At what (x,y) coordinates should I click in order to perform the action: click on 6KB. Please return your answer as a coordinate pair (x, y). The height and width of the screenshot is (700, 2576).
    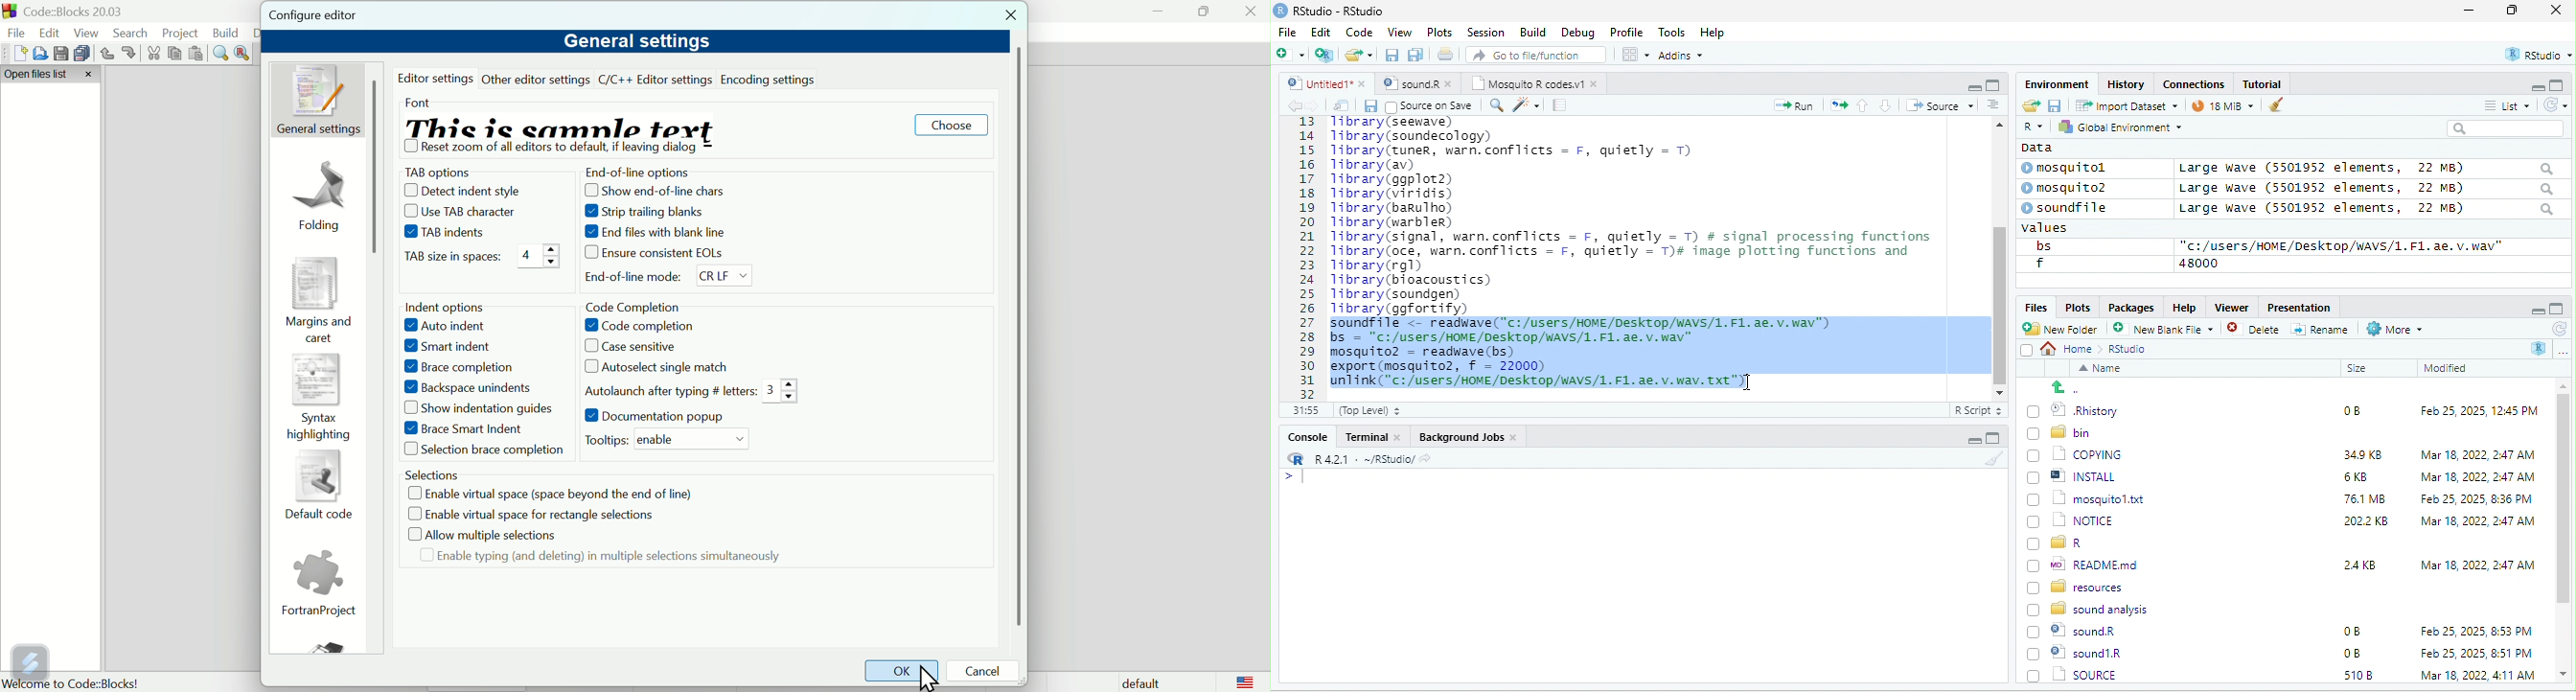
    Looking at the image, I should click on (2357, 477).